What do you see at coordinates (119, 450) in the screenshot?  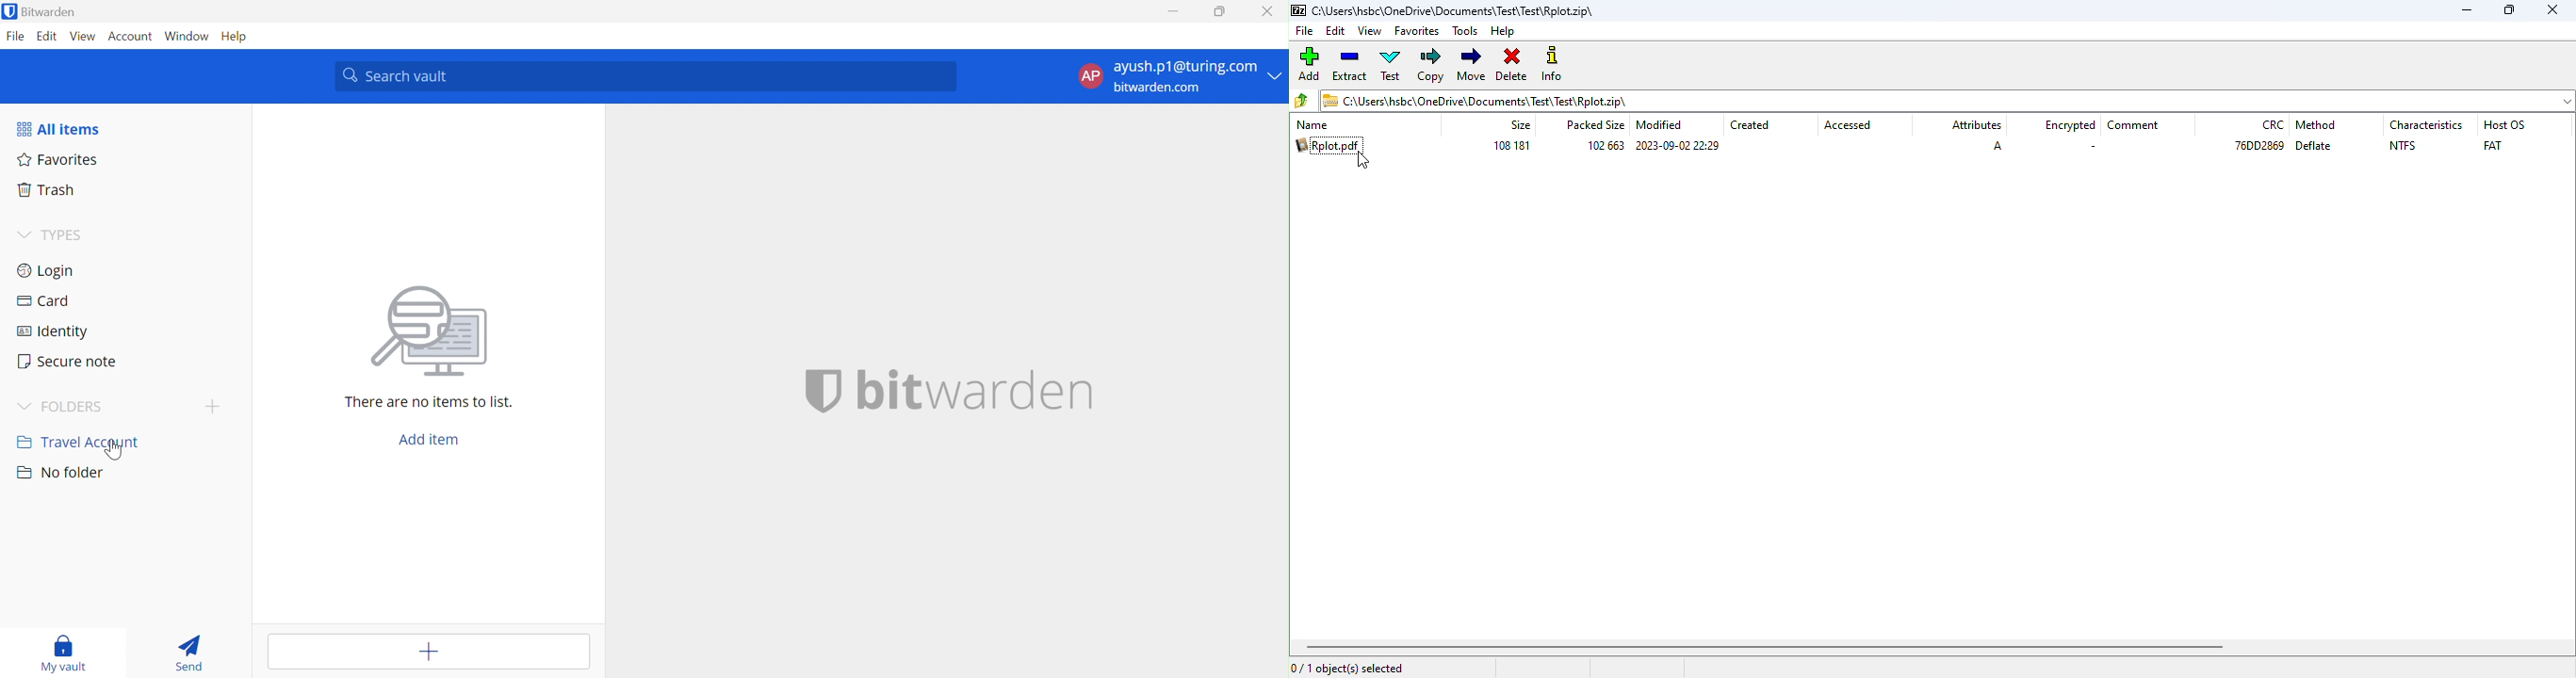 I see `cursor` at bounding box center [119, 450].